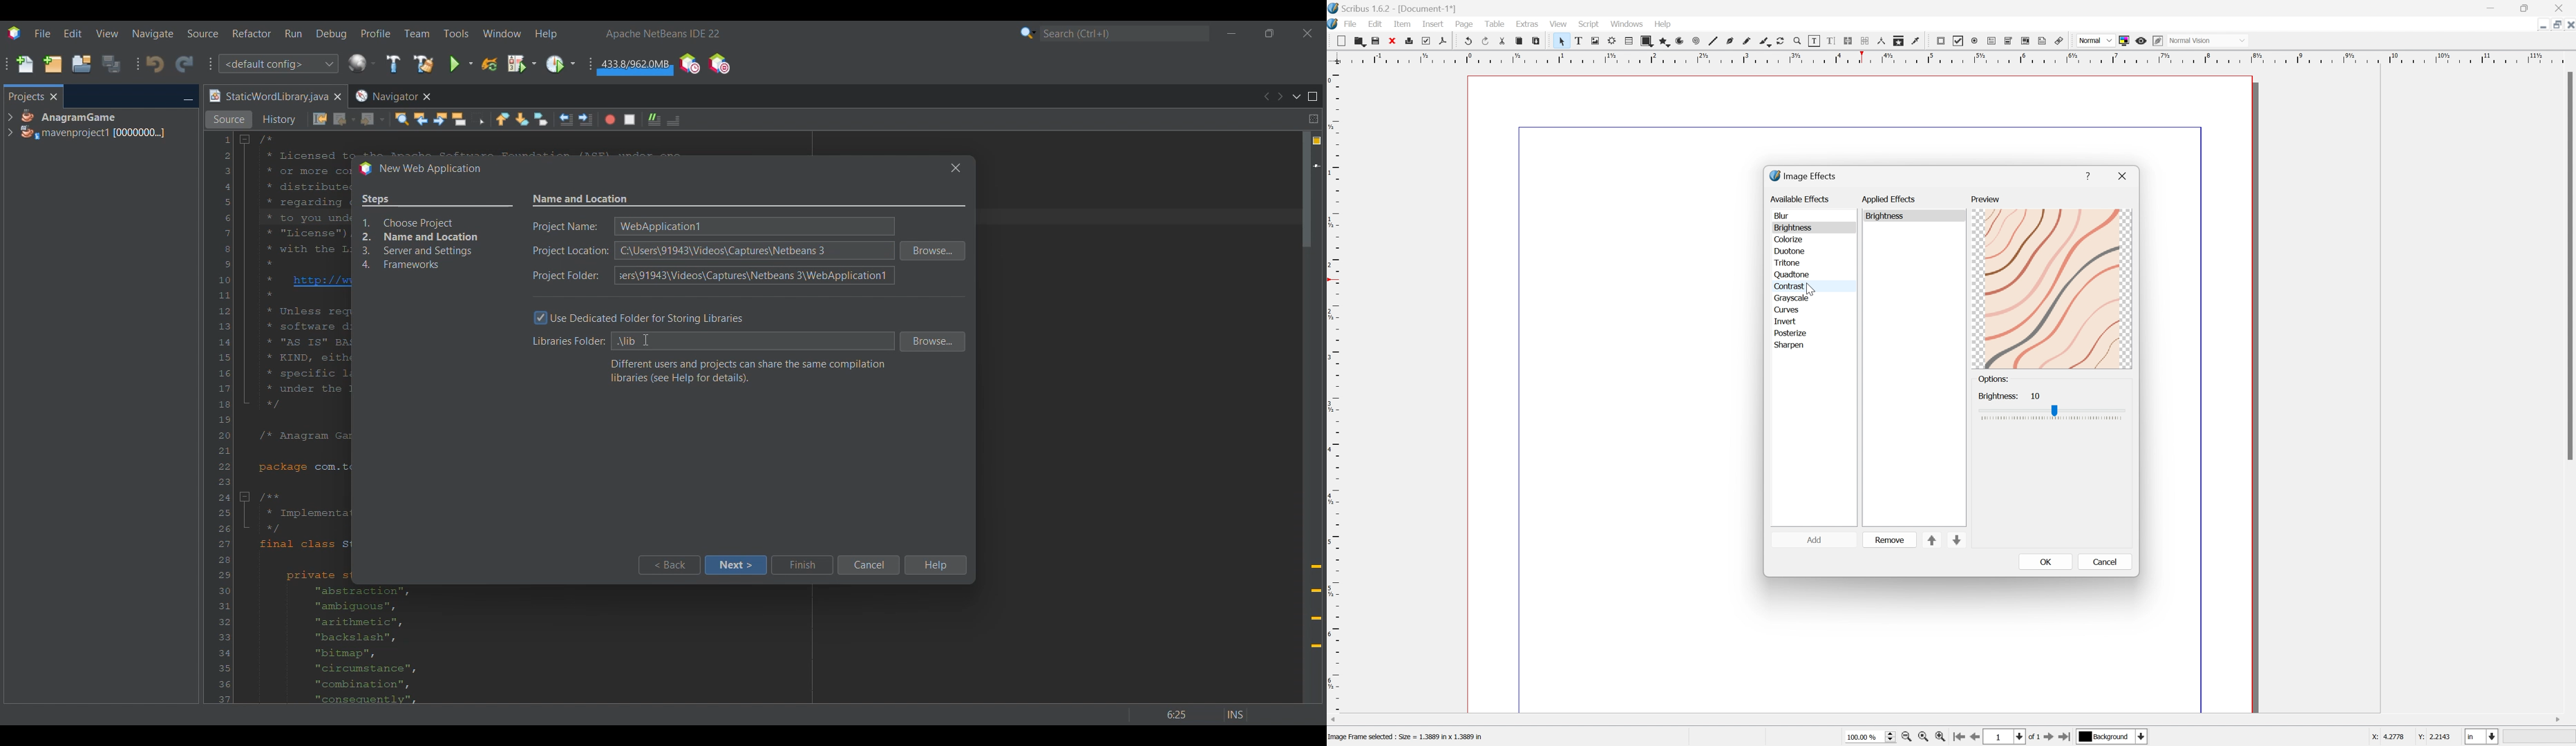  I want to click on available effects, so click(1801, 199).